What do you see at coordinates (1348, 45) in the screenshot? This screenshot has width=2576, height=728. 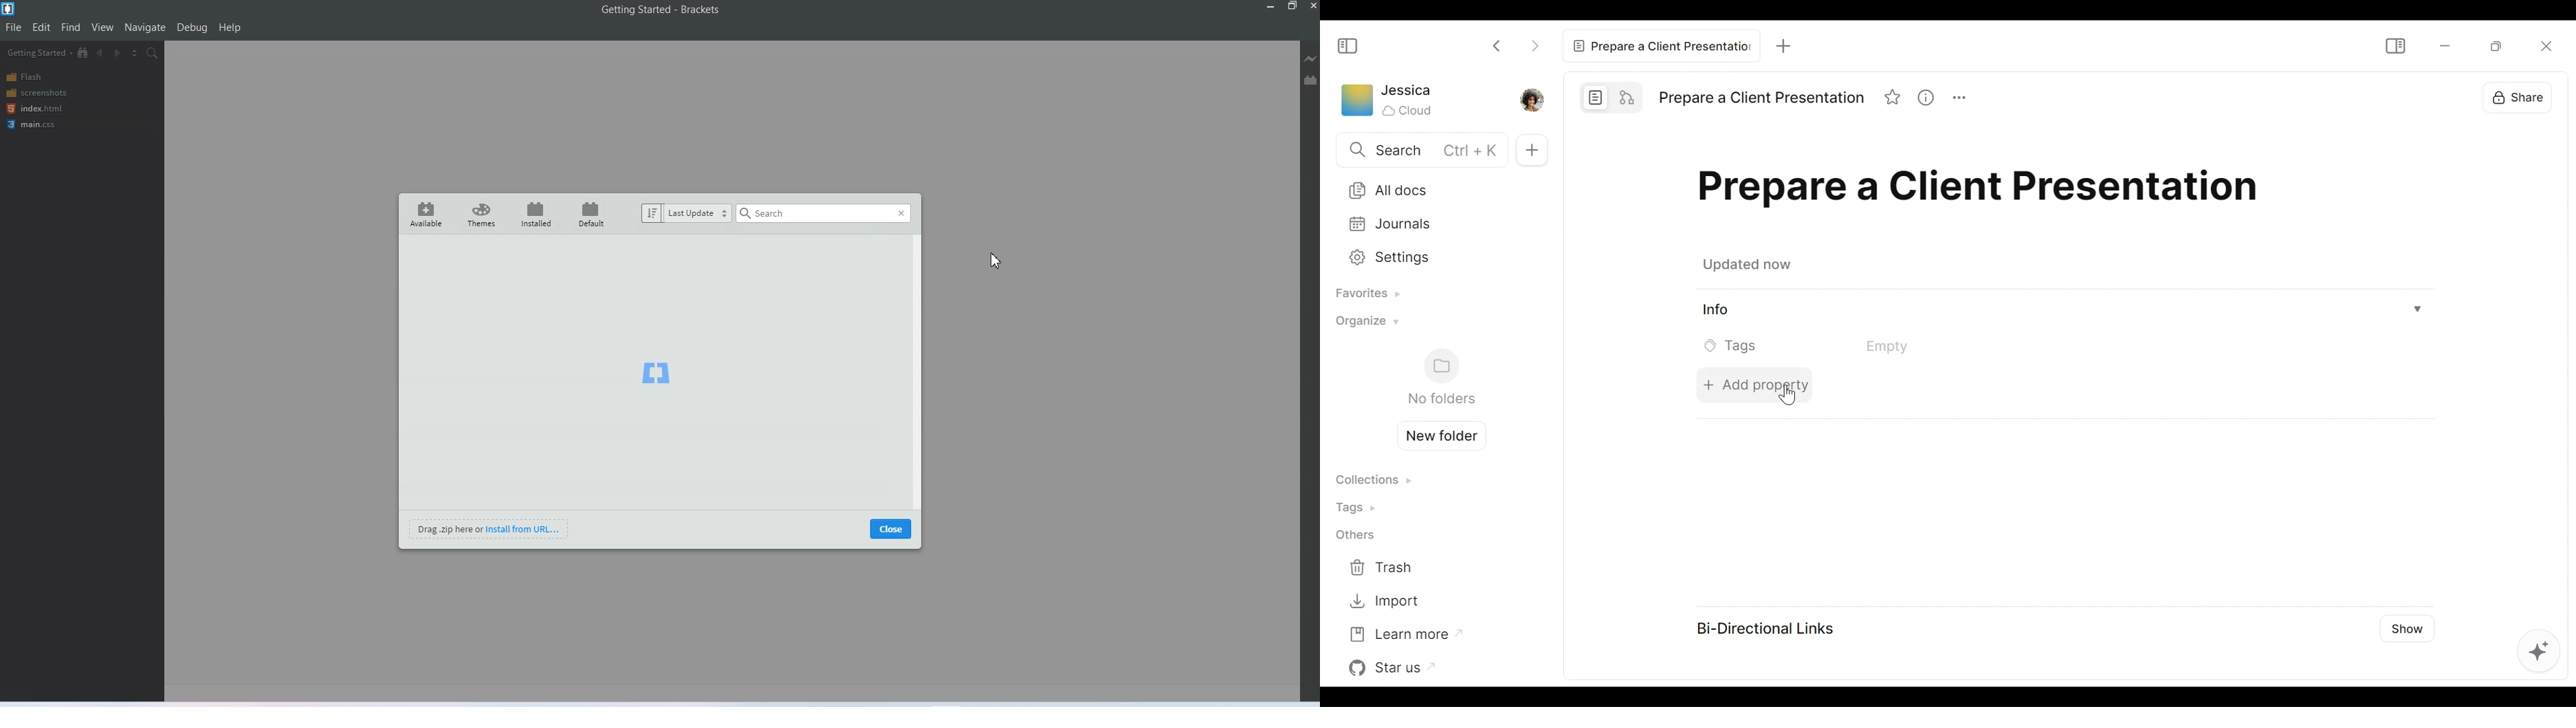 I see `Show/Hide Sidebar` at bounding box center [1348, 45].